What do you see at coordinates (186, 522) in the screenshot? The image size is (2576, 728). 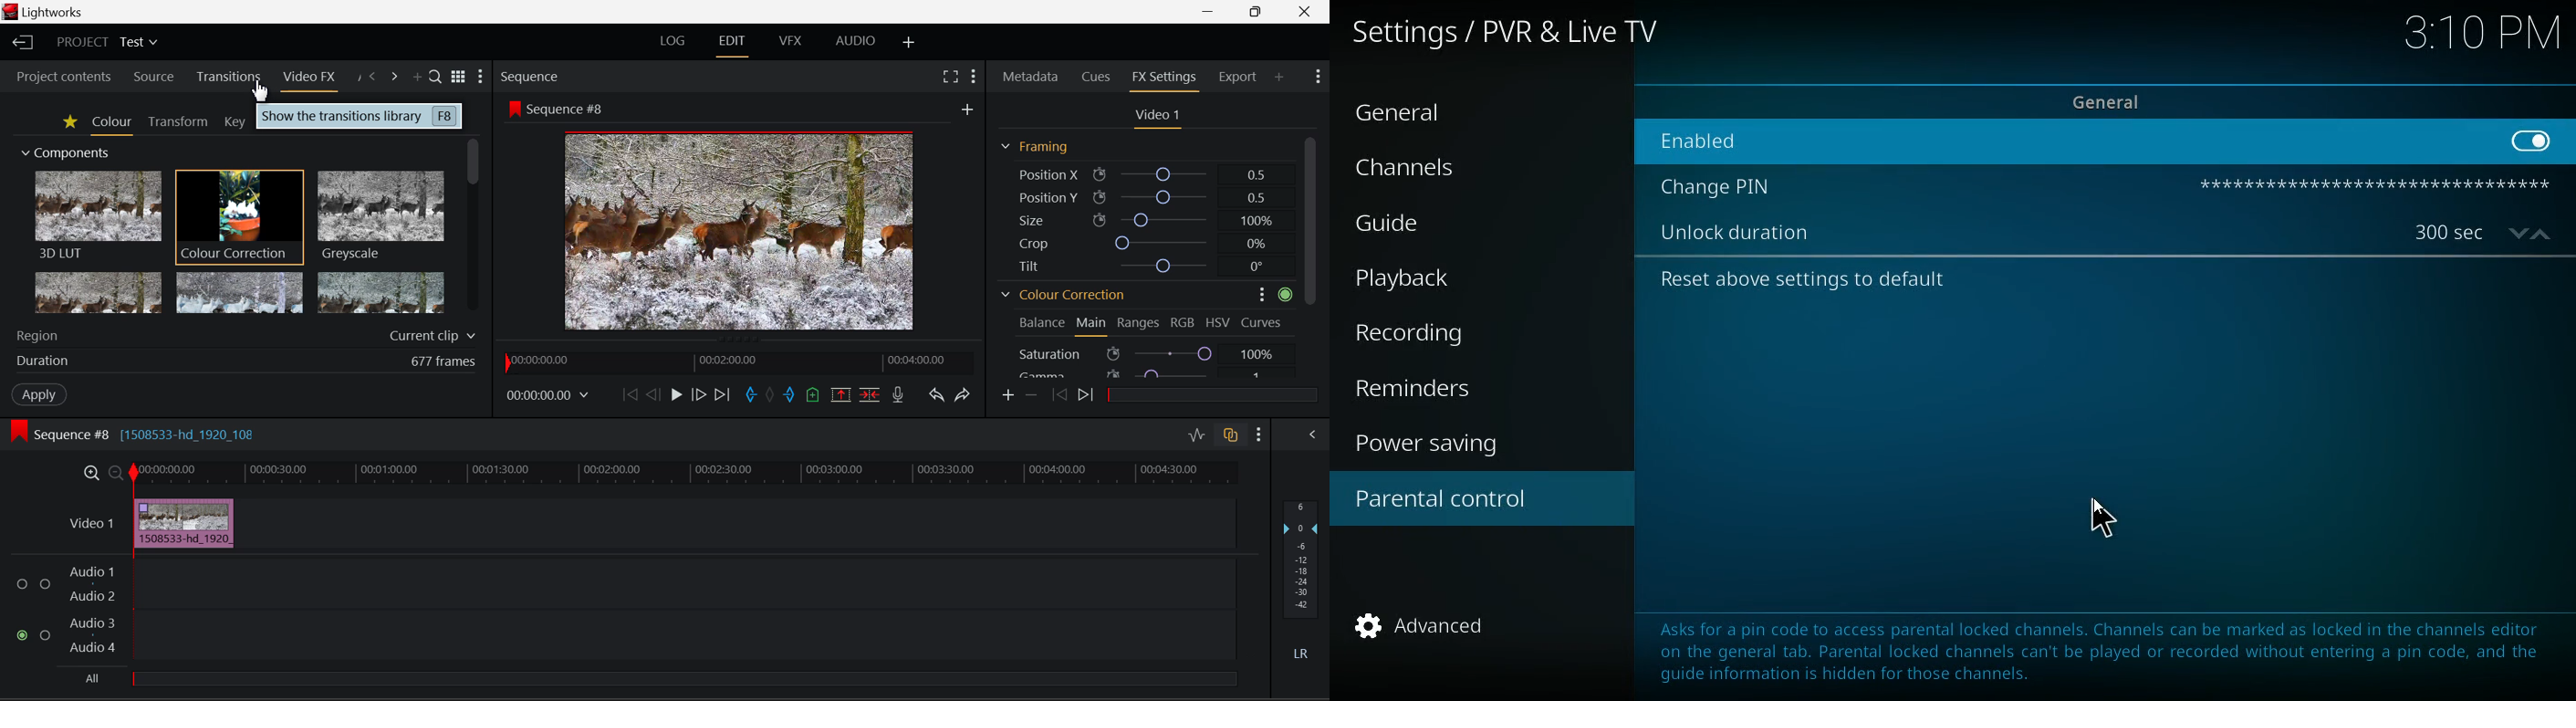 I see `Effect Applied` at bounding box center [186, 522].